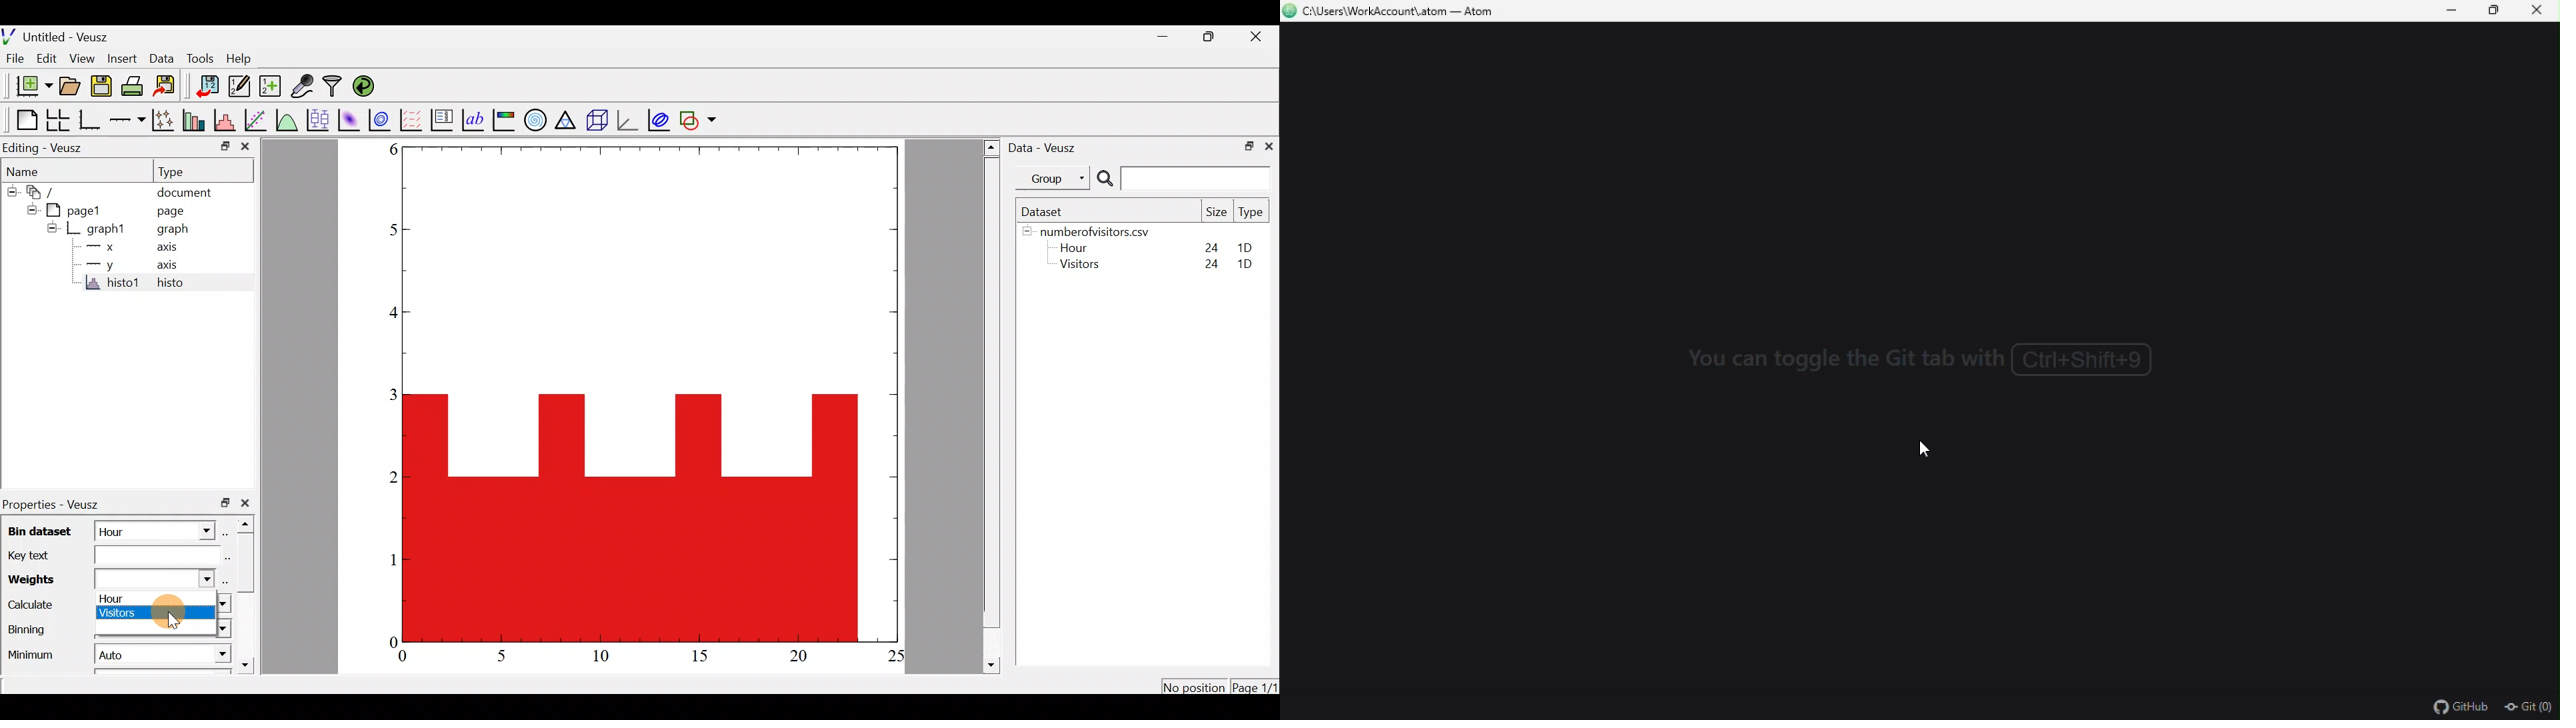 The height and width of the screenshot is (728, 2576). What do you see at coordinates (1212, 39) in the screenshot?
I see `restore down` at bounding box center [1212, 39].